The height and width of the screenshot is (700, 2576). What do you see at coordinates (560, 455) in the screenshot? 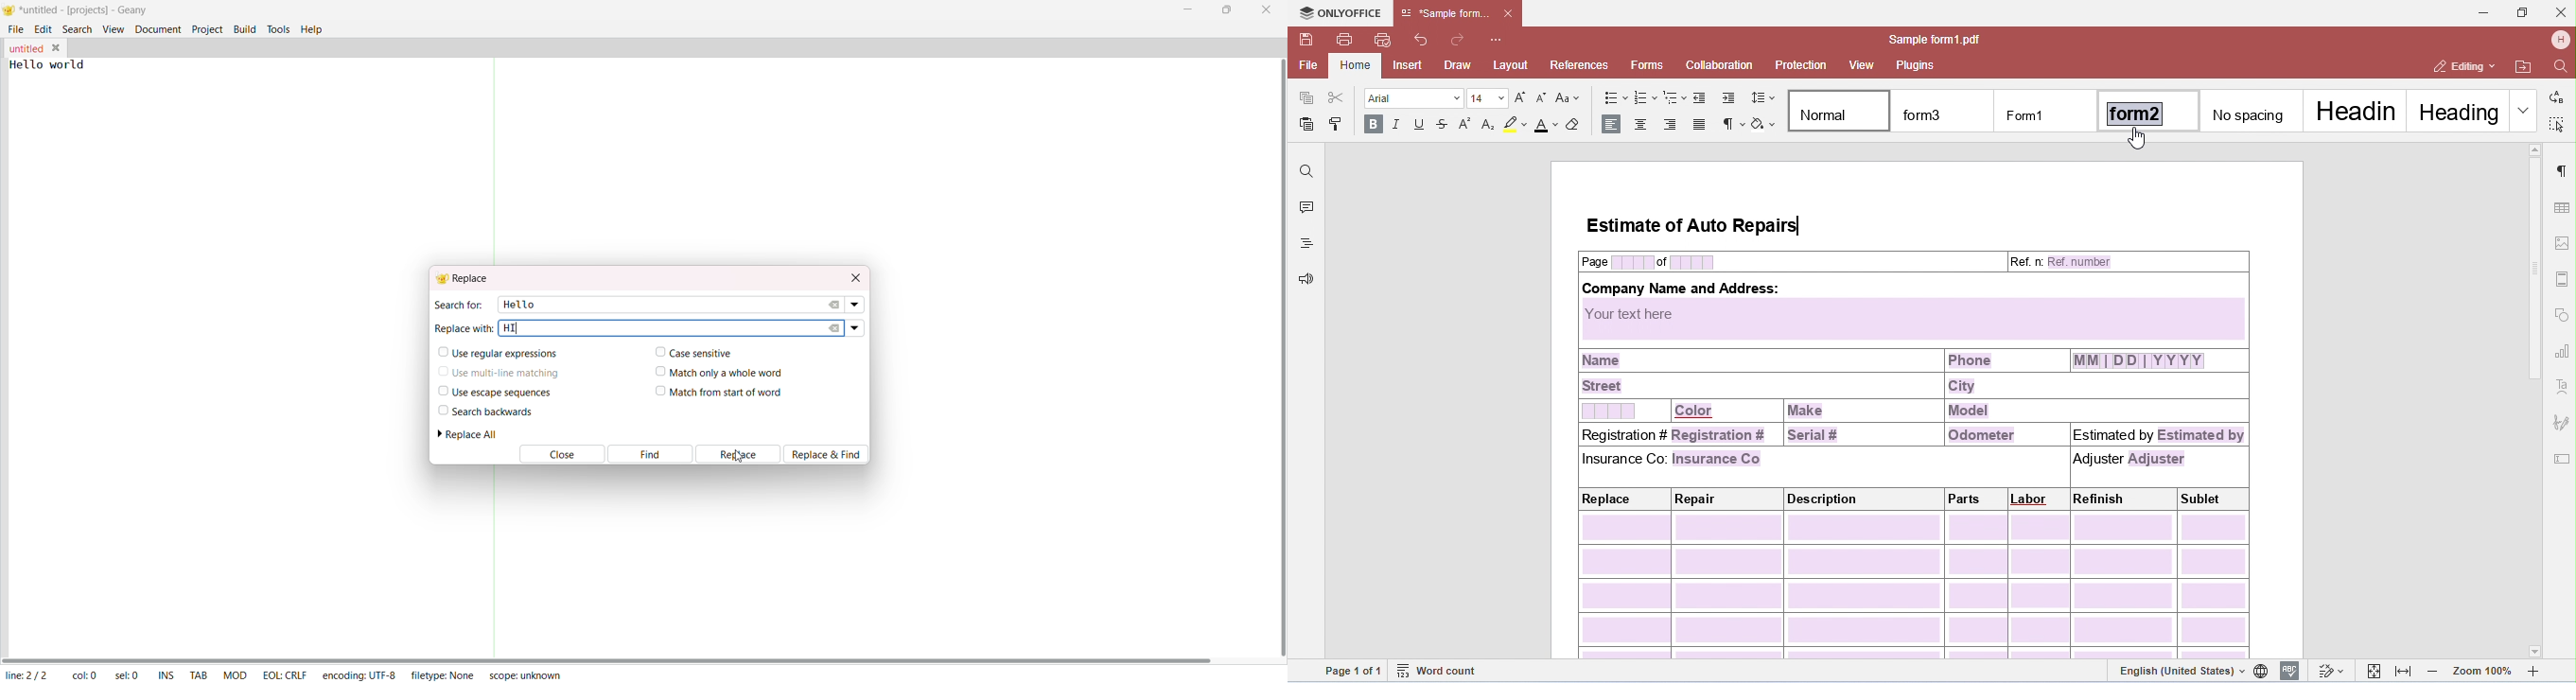
I see `Close` at bounding box center [560, 455].